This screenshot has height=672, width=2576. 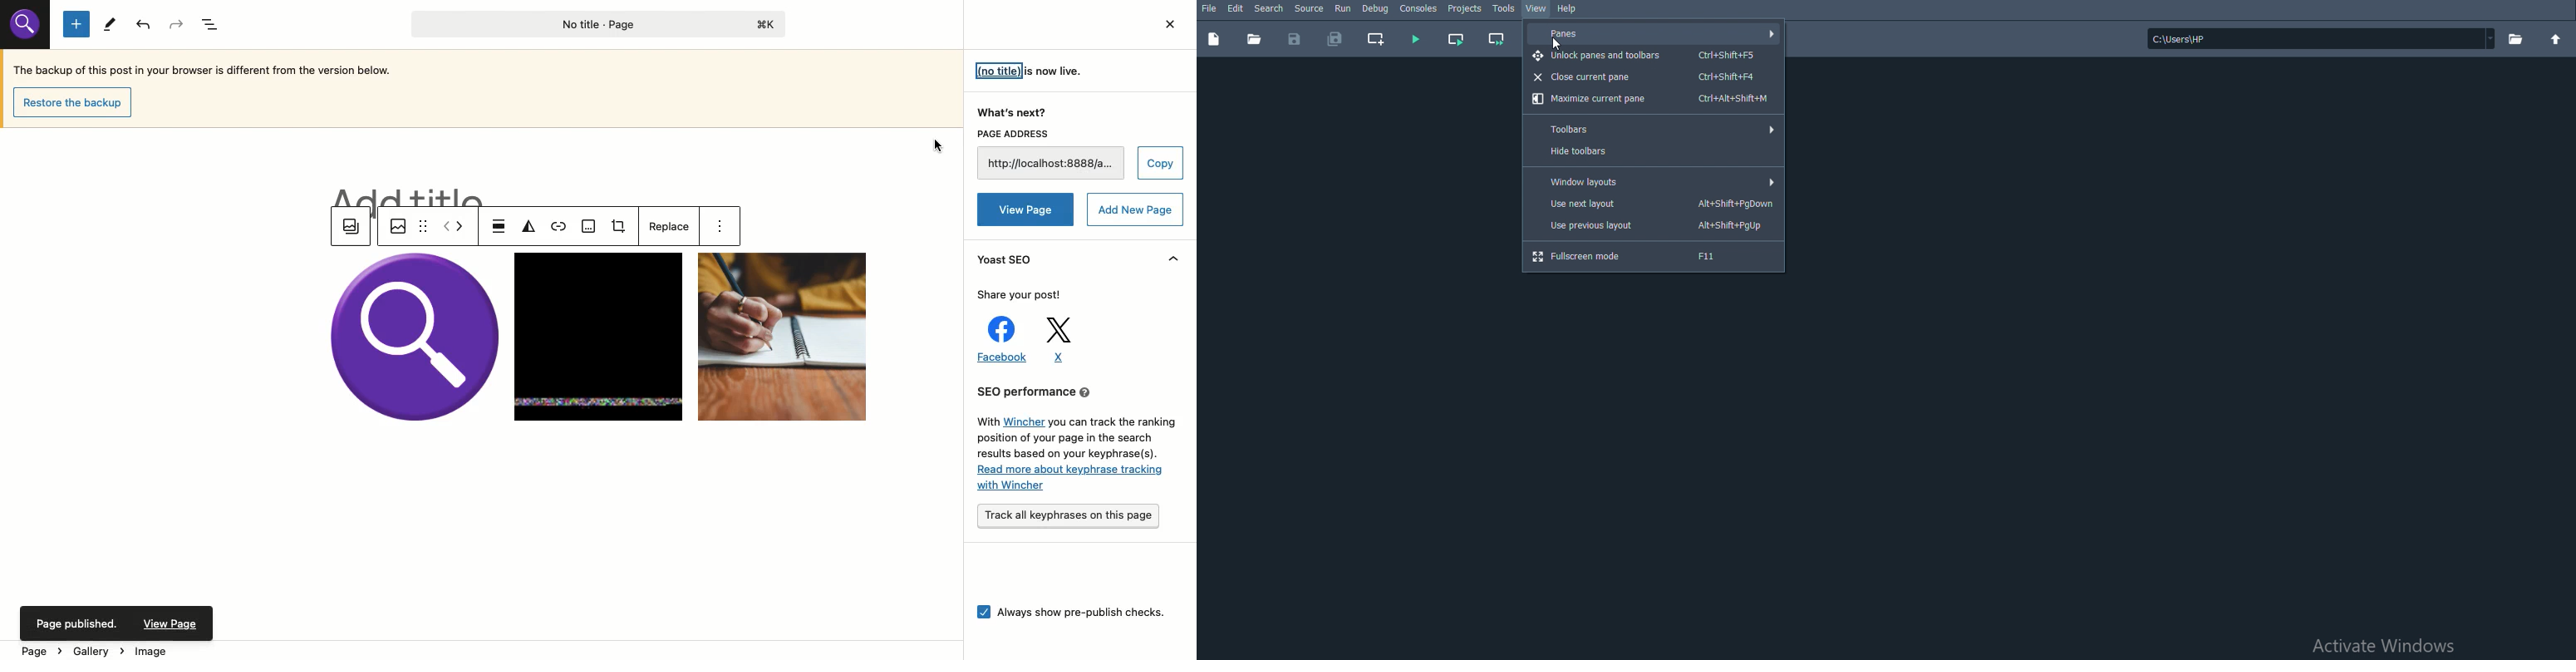 What do you see at coordinates (499, 227) in the screenshot?
I see `Align` at bounding box center [499, 227].